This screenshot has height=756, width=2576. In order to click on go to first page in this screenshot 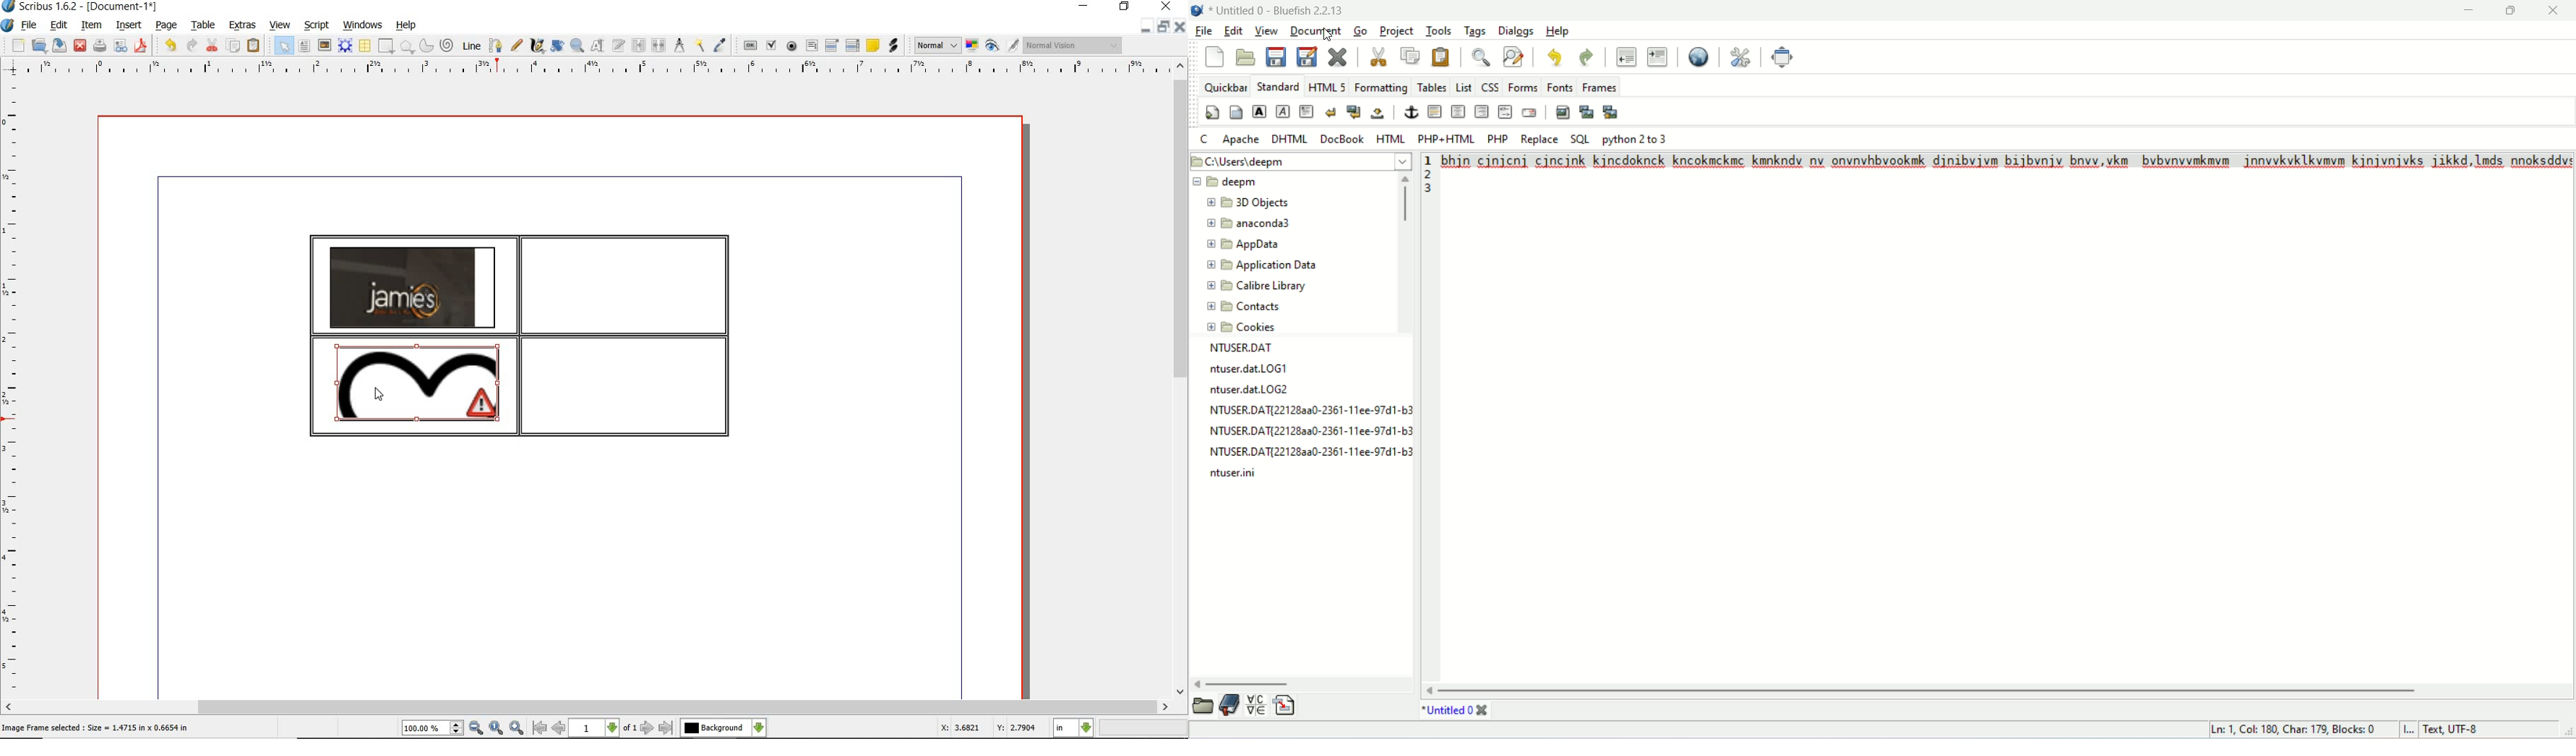, I will do `click(539, 728)`.